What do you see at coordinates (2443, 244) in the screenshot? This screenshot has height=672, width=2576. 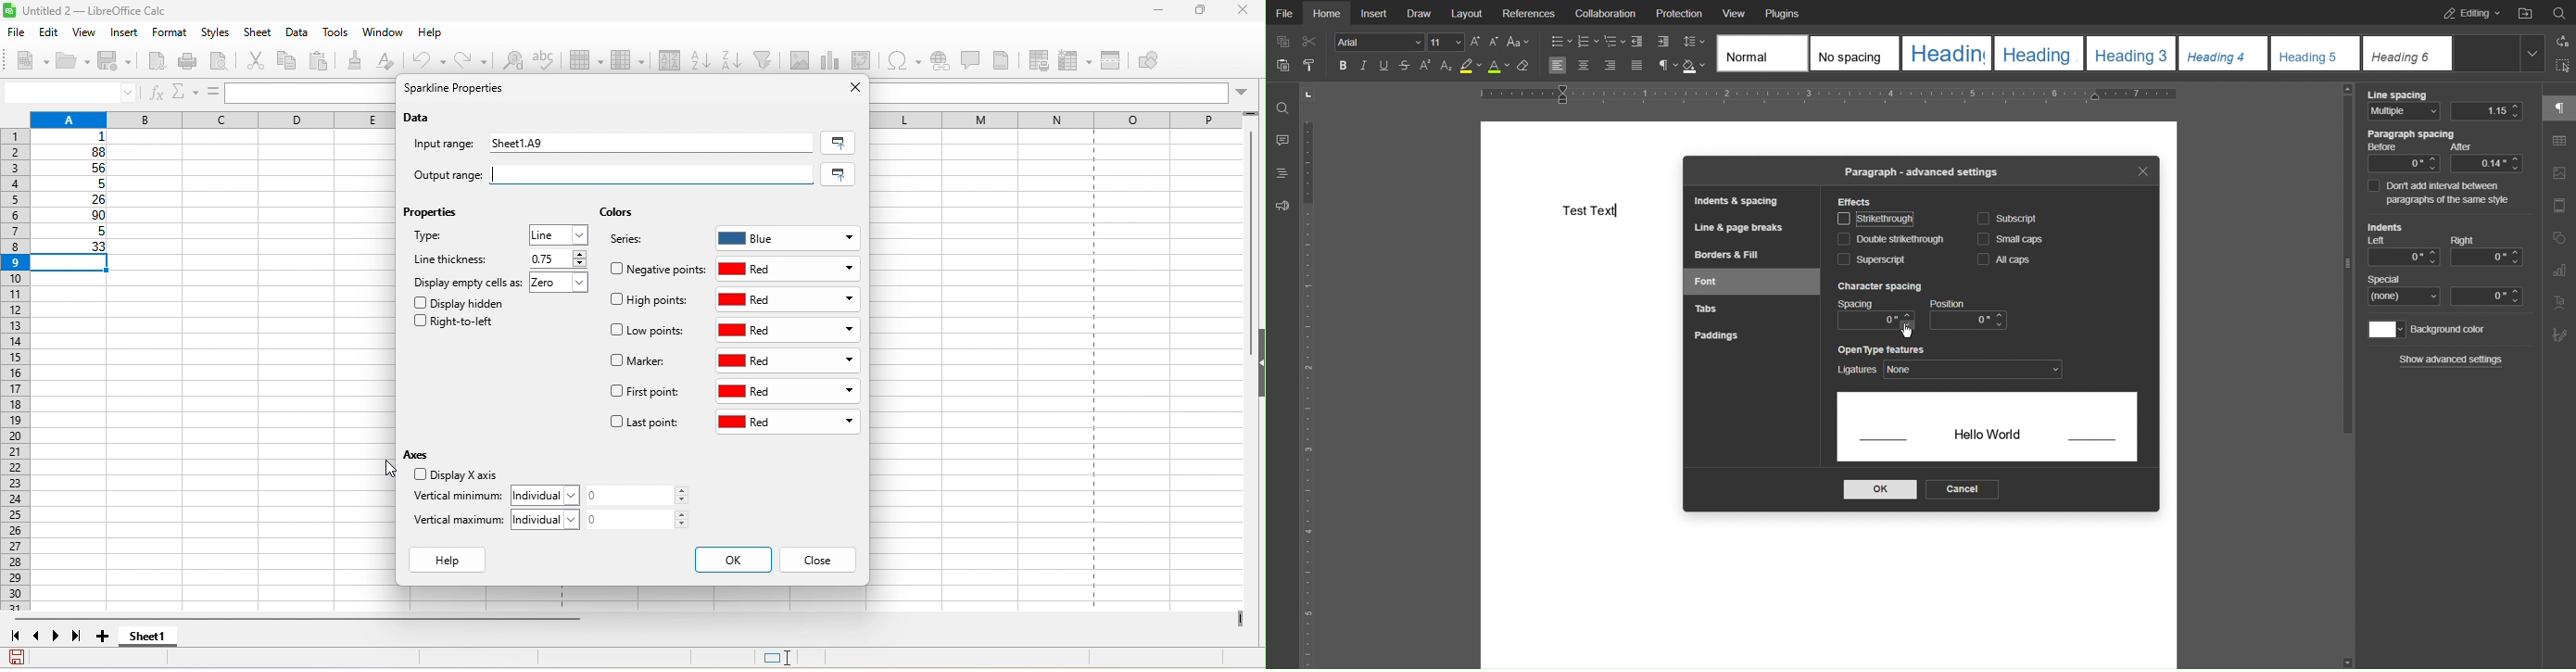 I see `Indents` at bounding box center [2443, 244].